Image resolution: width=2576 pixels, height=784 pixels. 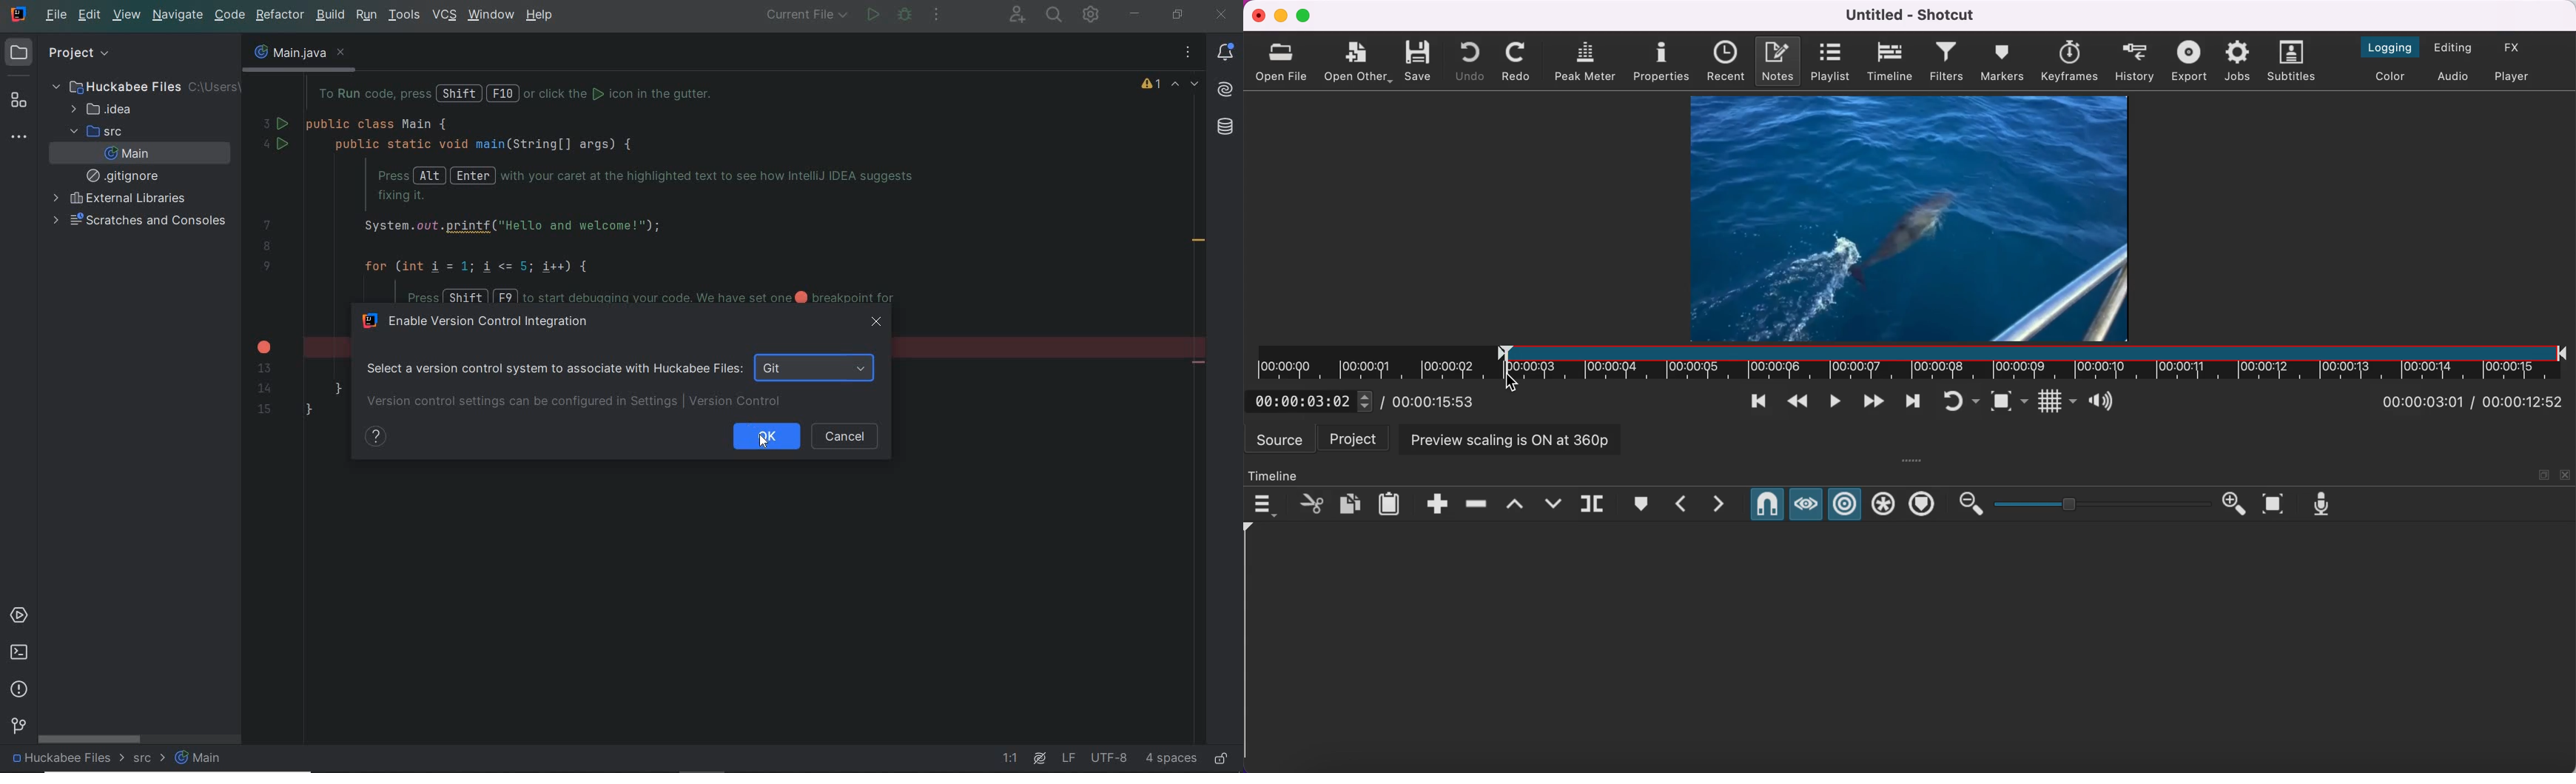 What do you see at coordinates (19, 688) in the screenshot?
I see `problems` at bounding box center [19, 688].